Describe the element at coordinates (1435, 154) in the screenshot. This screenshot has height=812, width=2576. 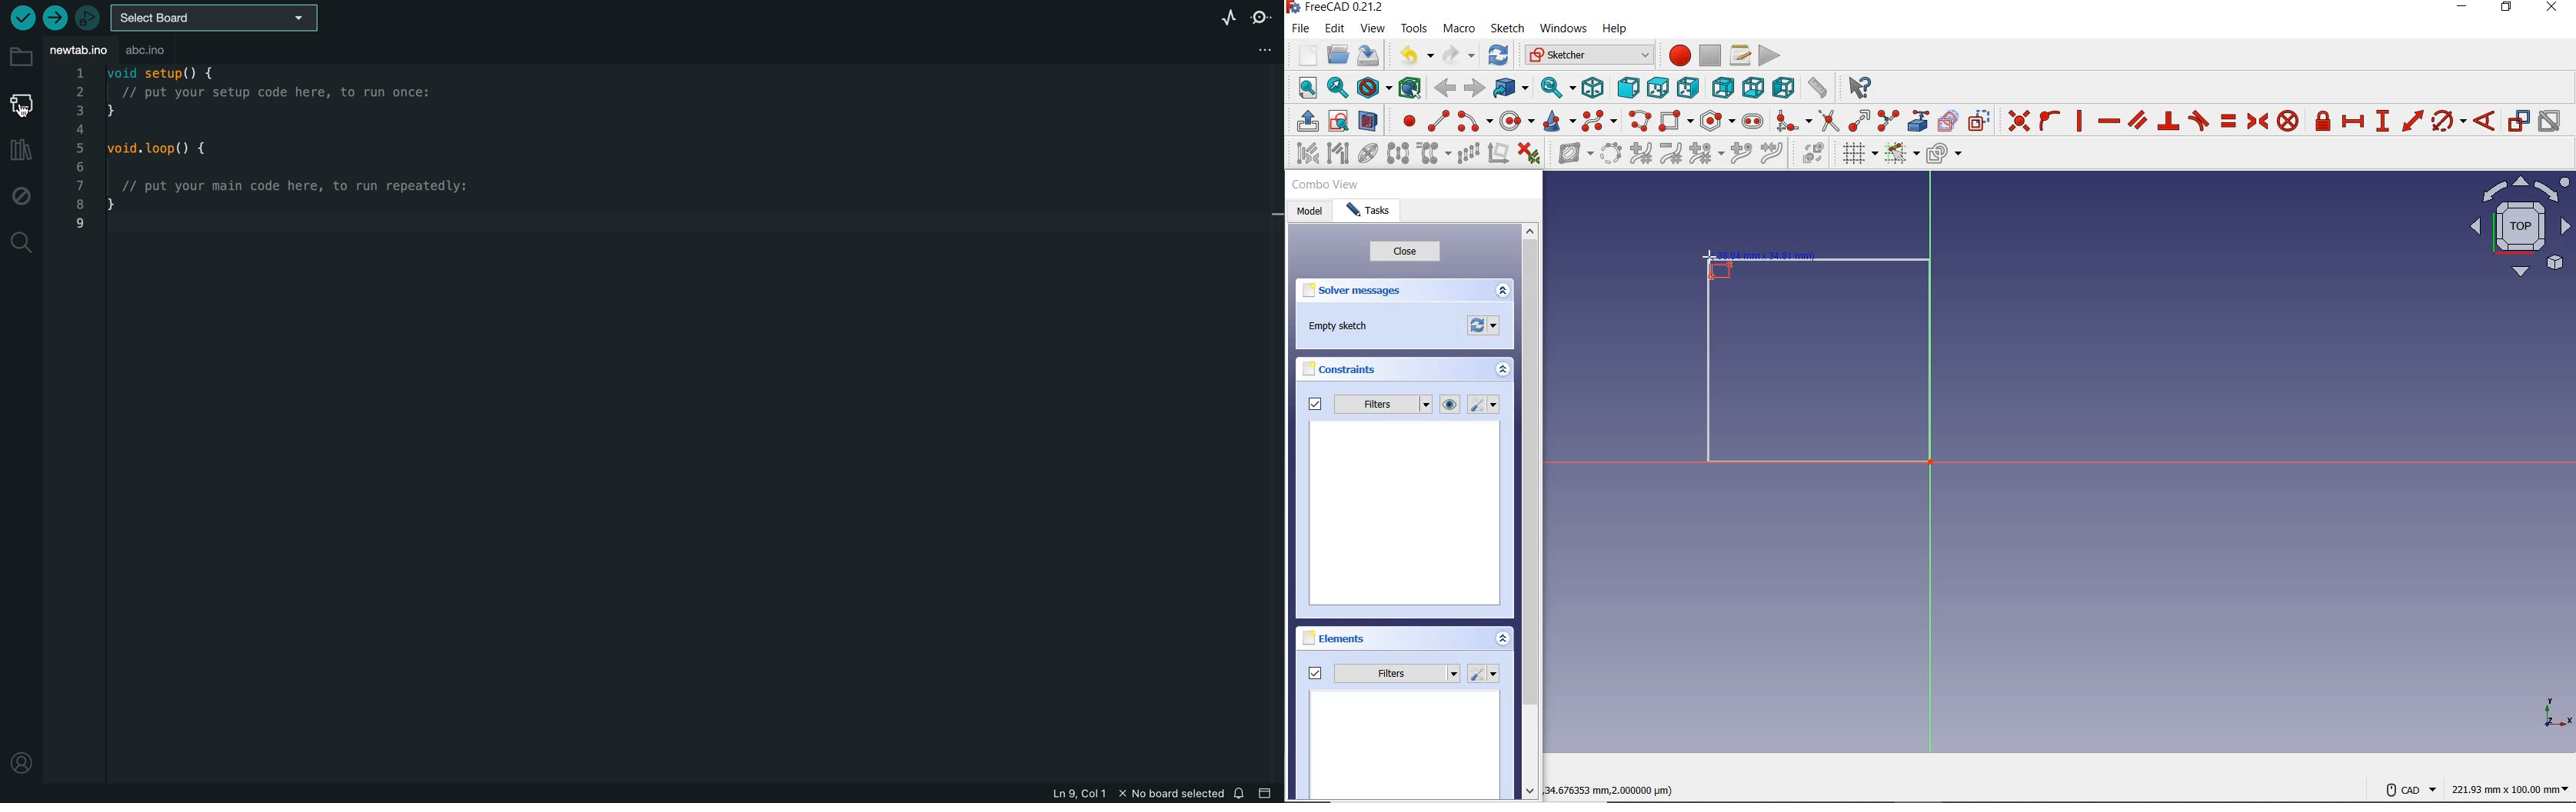
I see `clone` at that location.